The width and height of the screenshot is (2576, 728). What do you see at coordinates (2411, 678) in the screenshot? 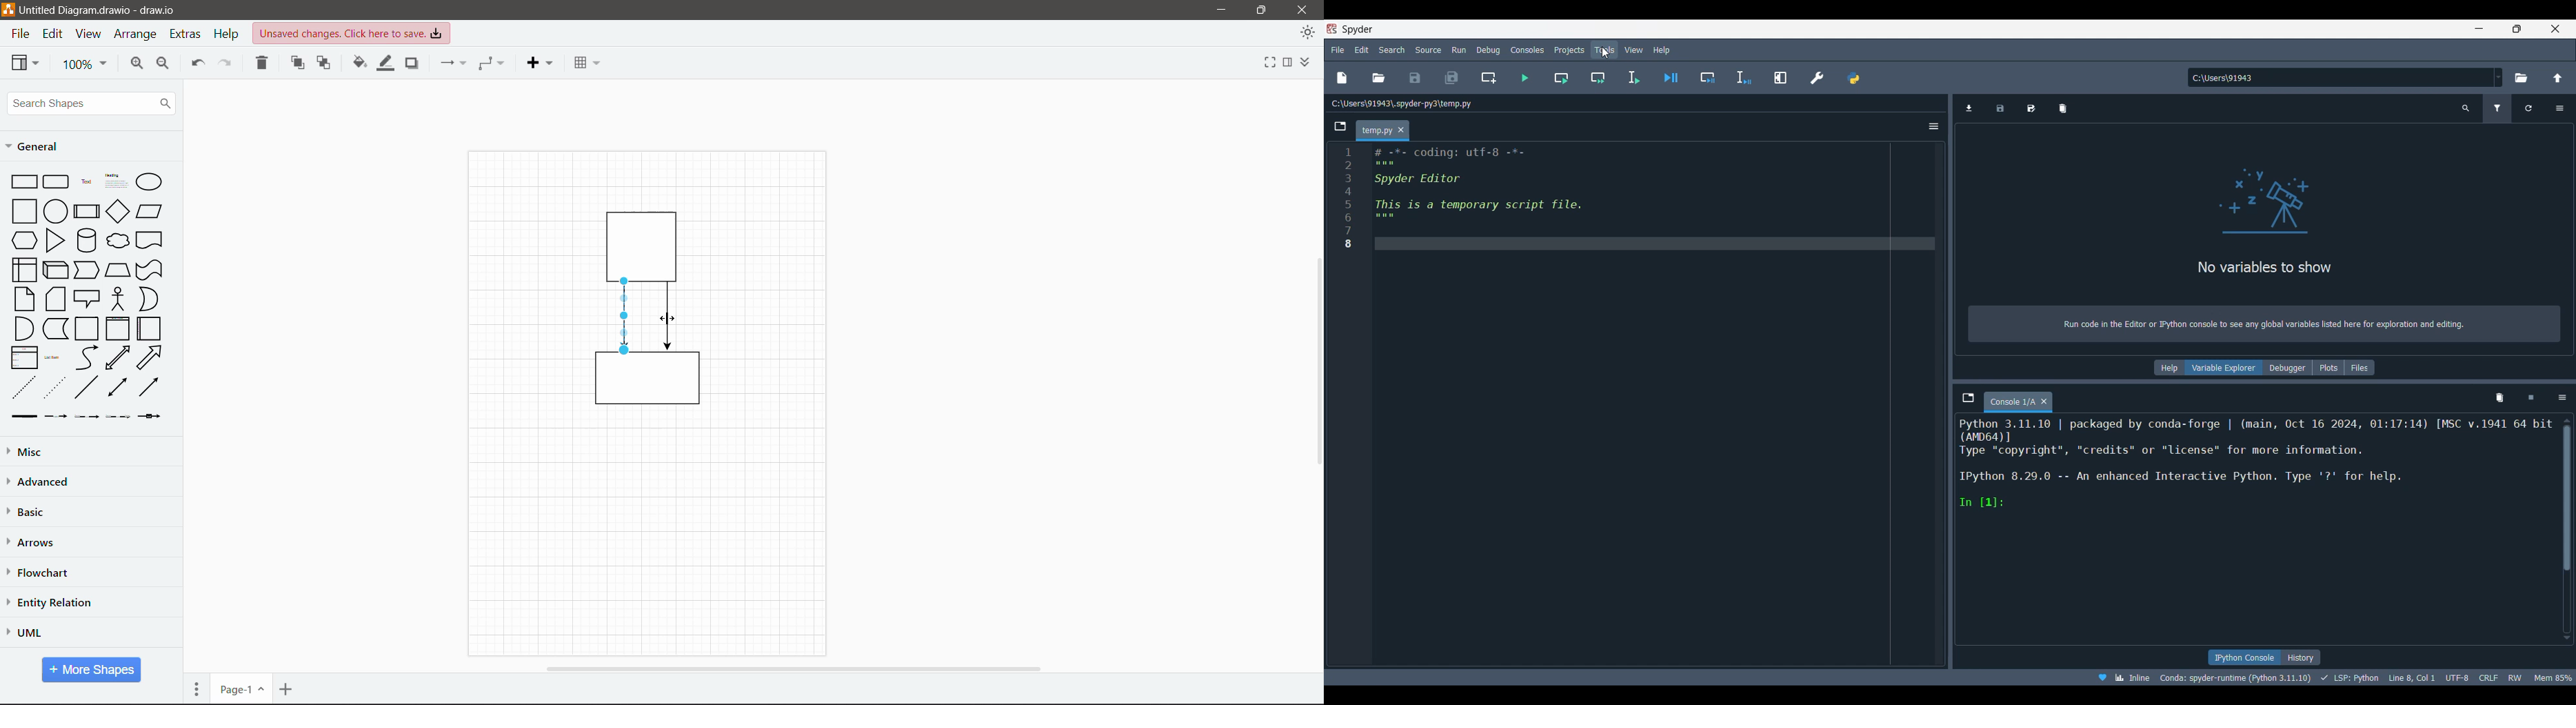
I see `Line 8, Col 1` at bounding box center [2411, 678].